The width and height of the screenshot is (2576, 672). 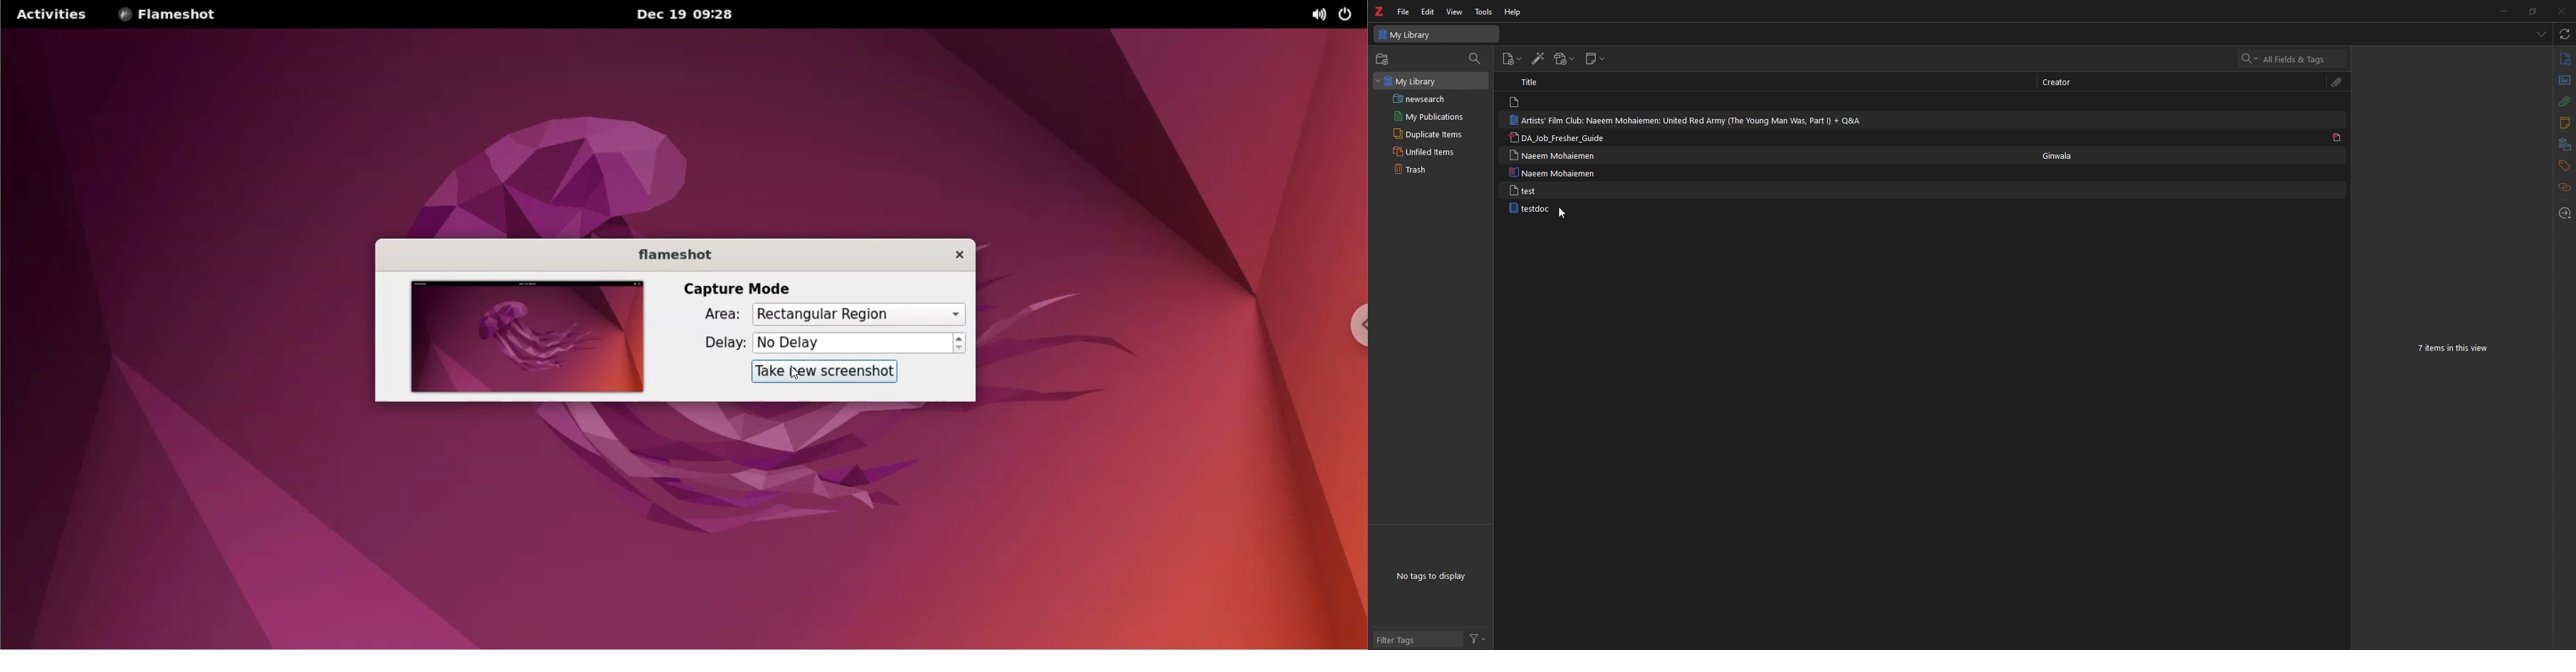 I want to click on Minimize, so click(x=2504, y=11).